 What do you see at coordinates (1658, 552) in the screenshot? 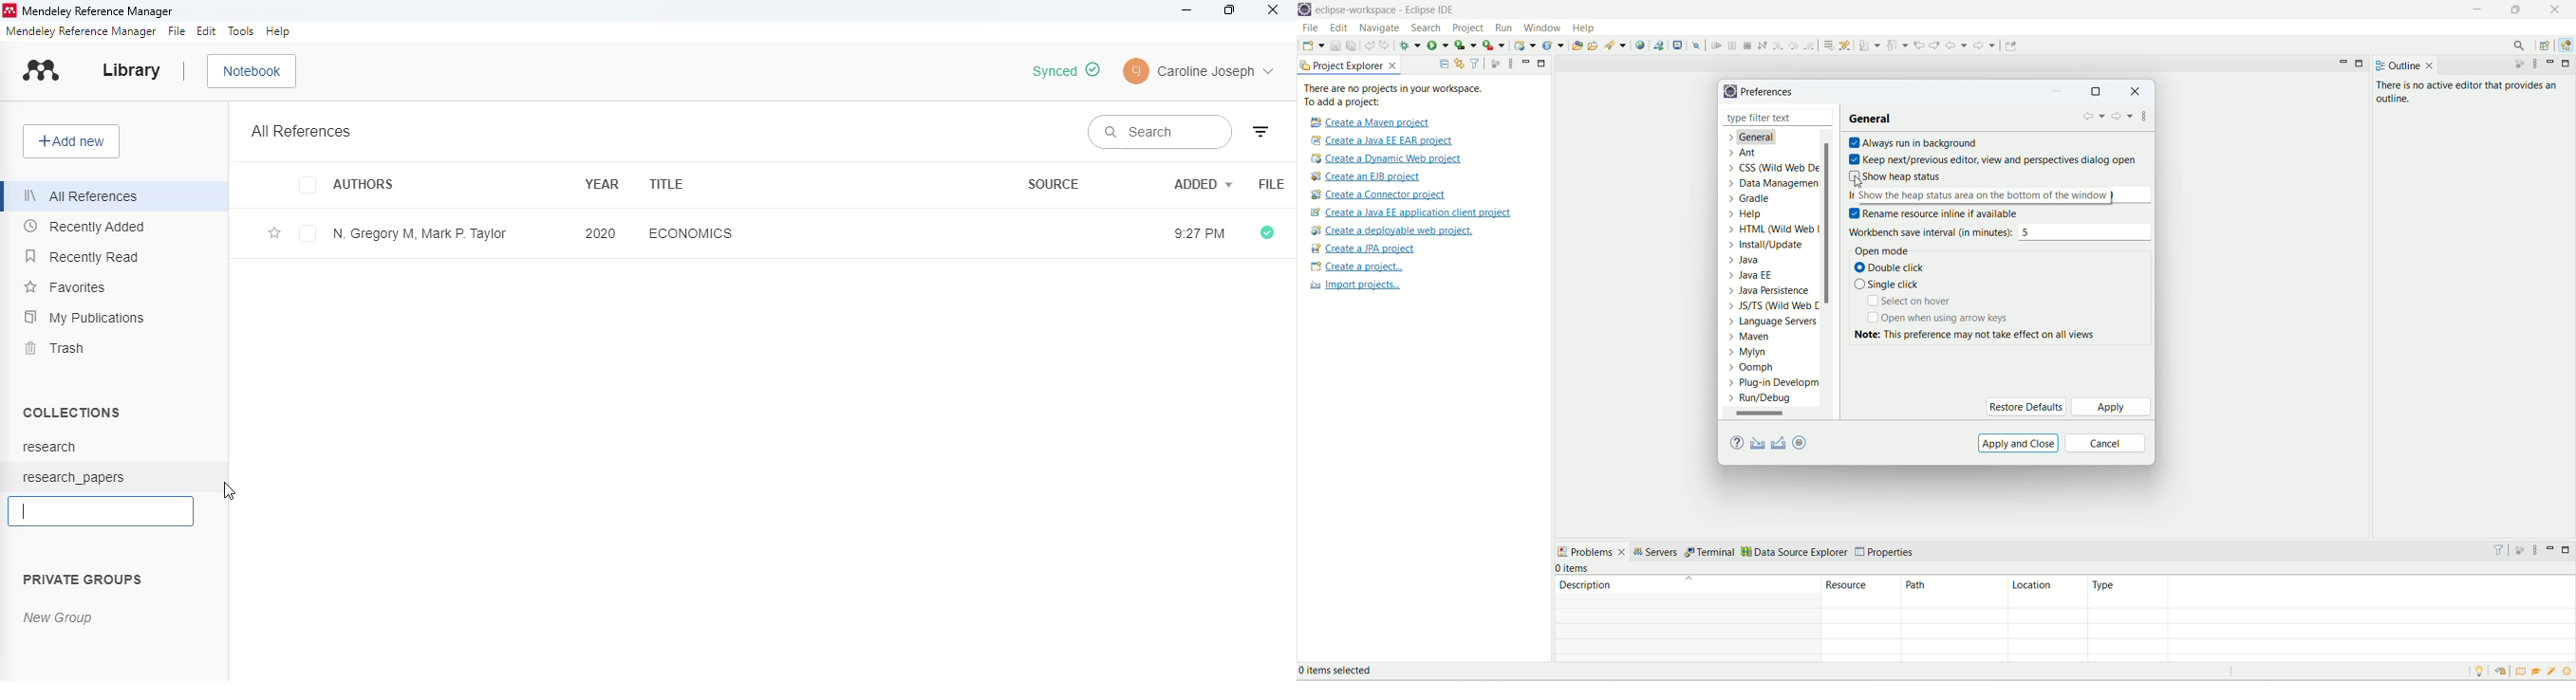
I see `servers` at bounding box center [1658, 552].